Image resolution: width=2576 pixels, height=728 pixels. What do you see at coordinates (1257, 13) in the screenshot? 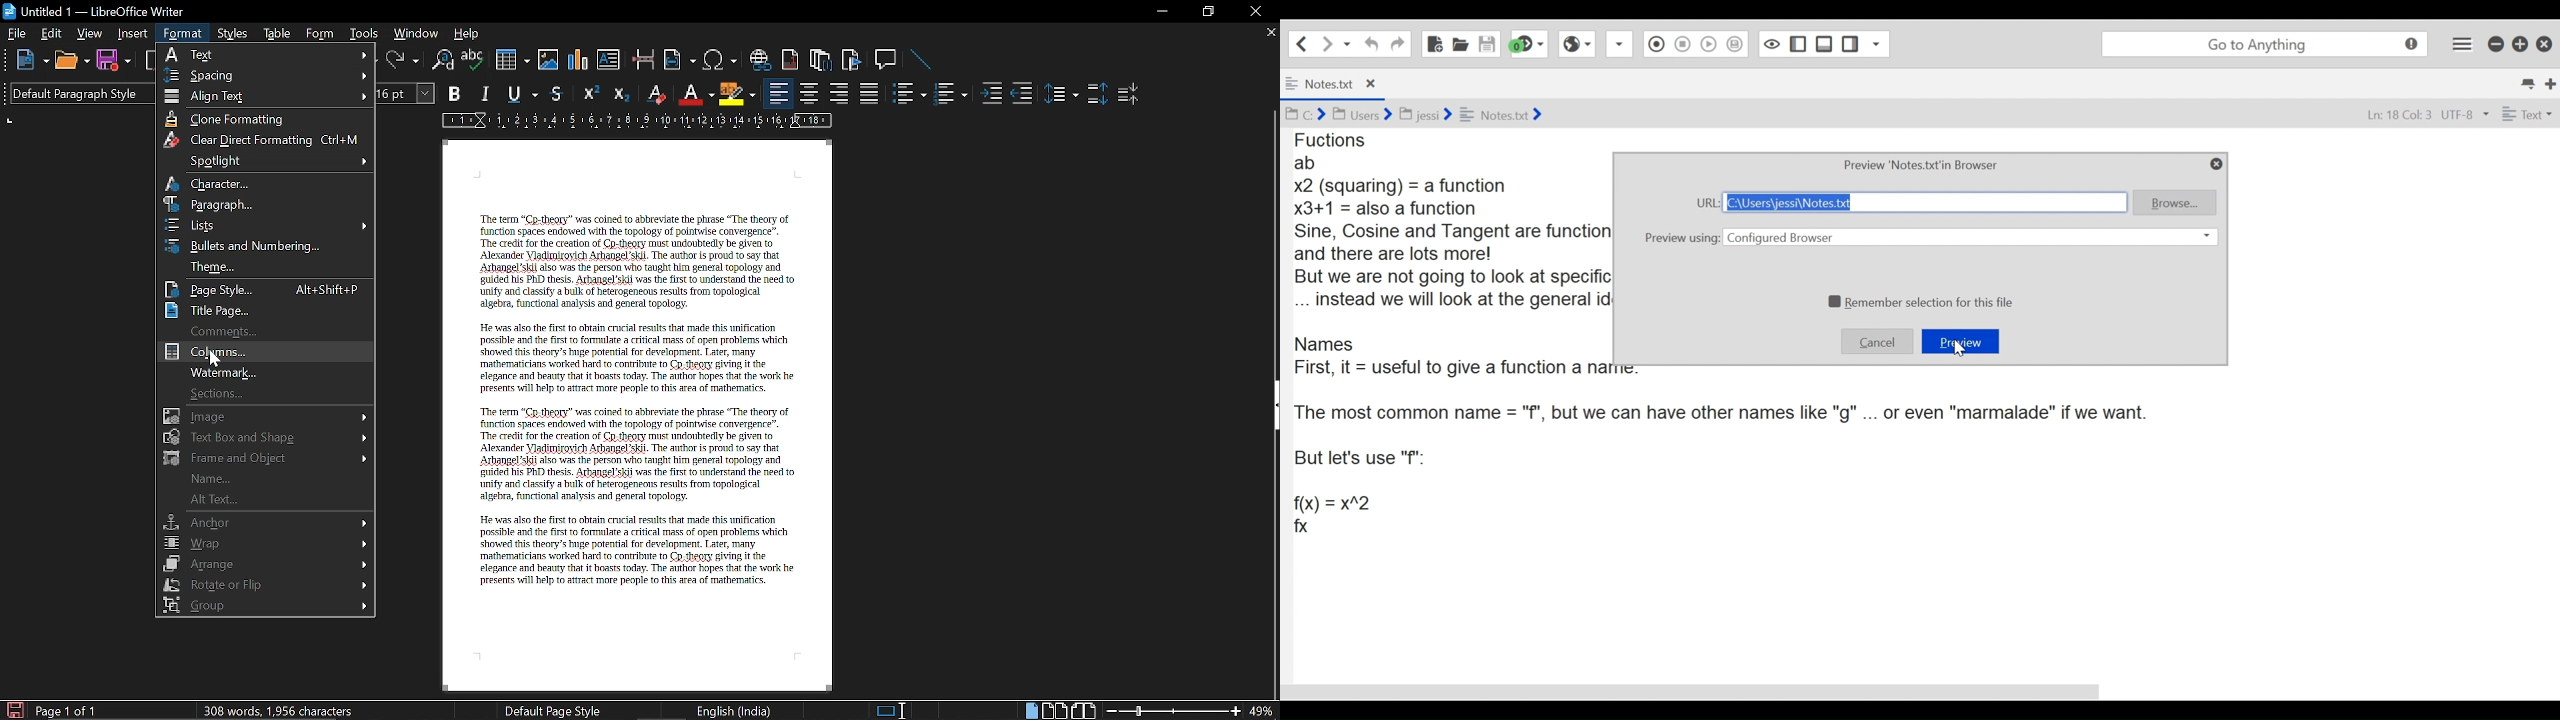
I see `Close` at bounding box center [1257, 13].